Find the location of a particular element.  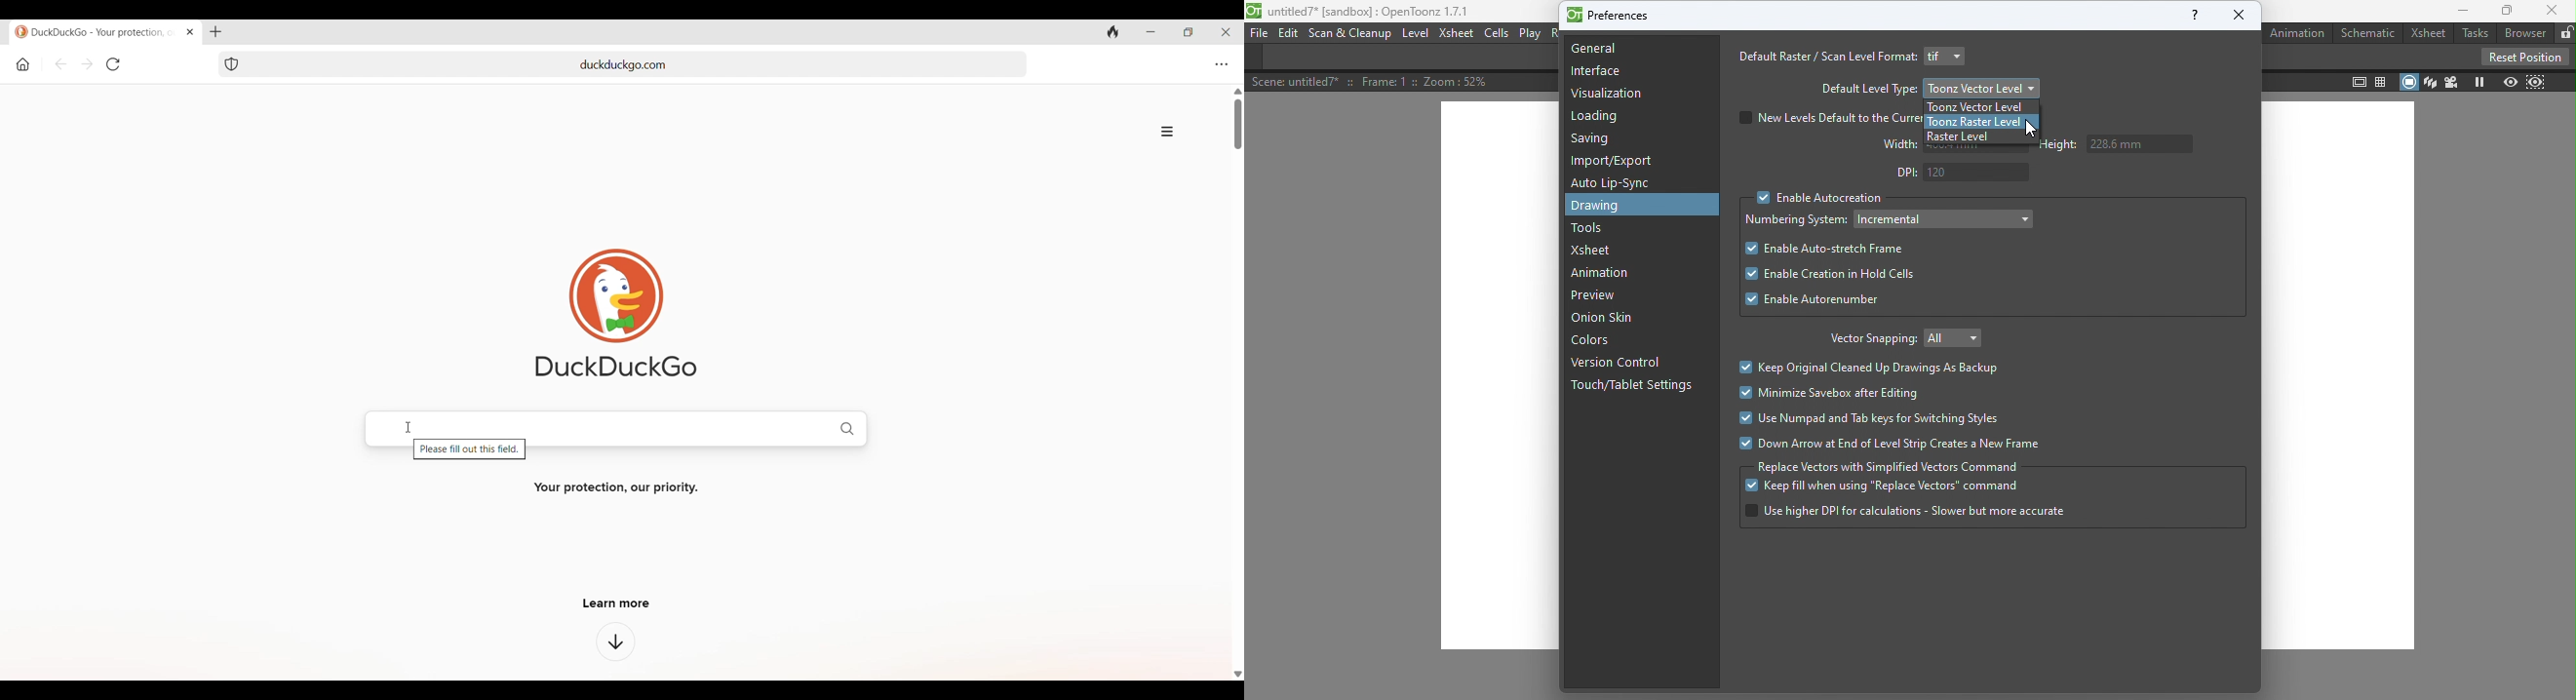

Touch/tablet settings is located at coordinates (1634, 390).